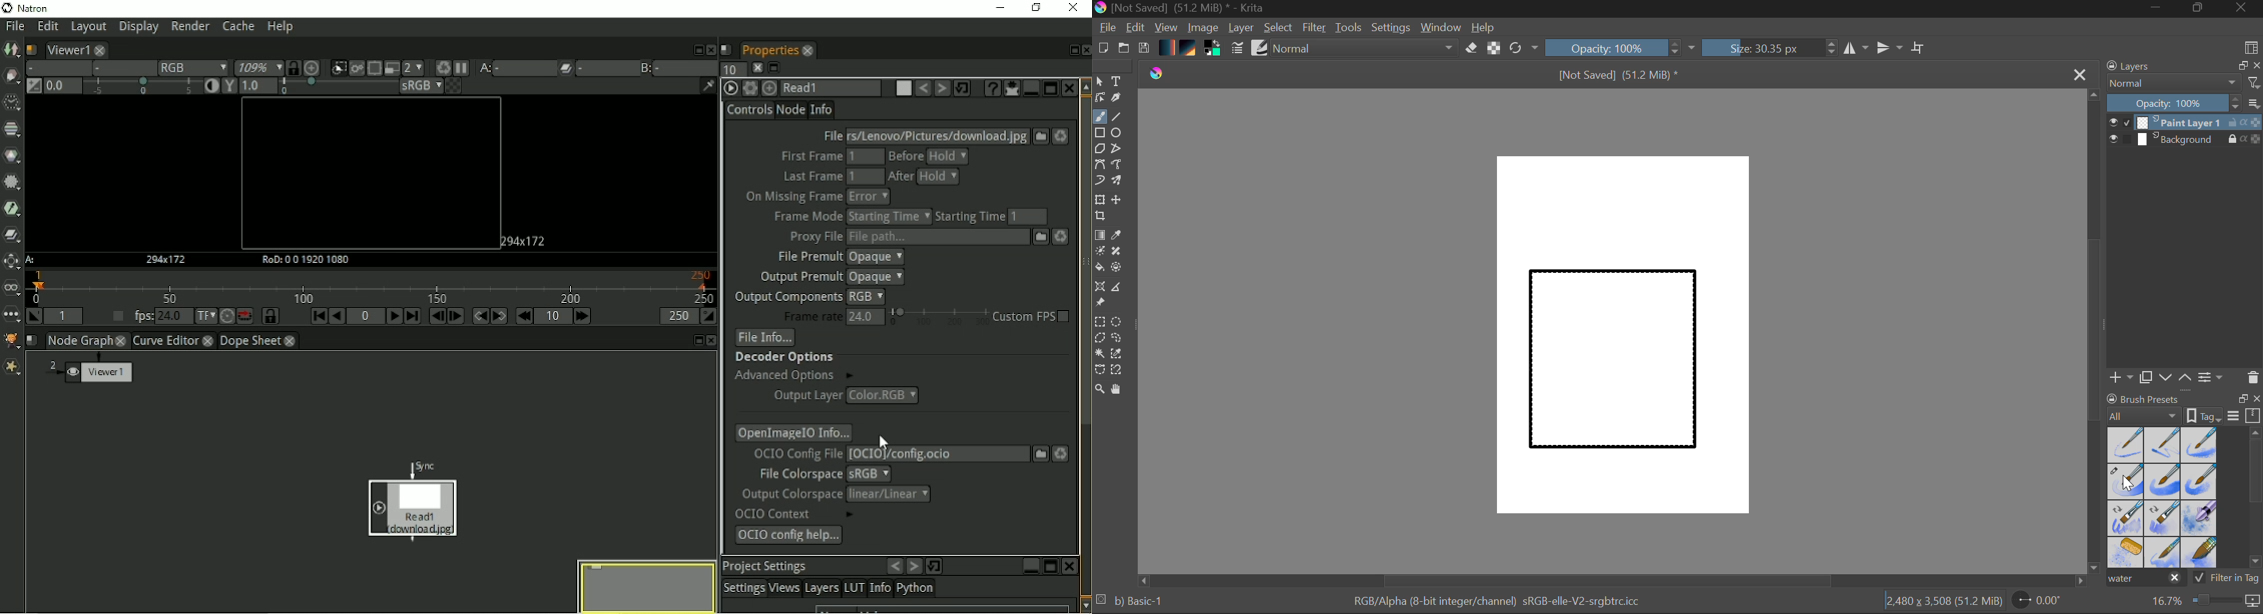 Image resolution: width=2268 pixels, height=616 pixels. I want to click on Transform, so click(12, 262).